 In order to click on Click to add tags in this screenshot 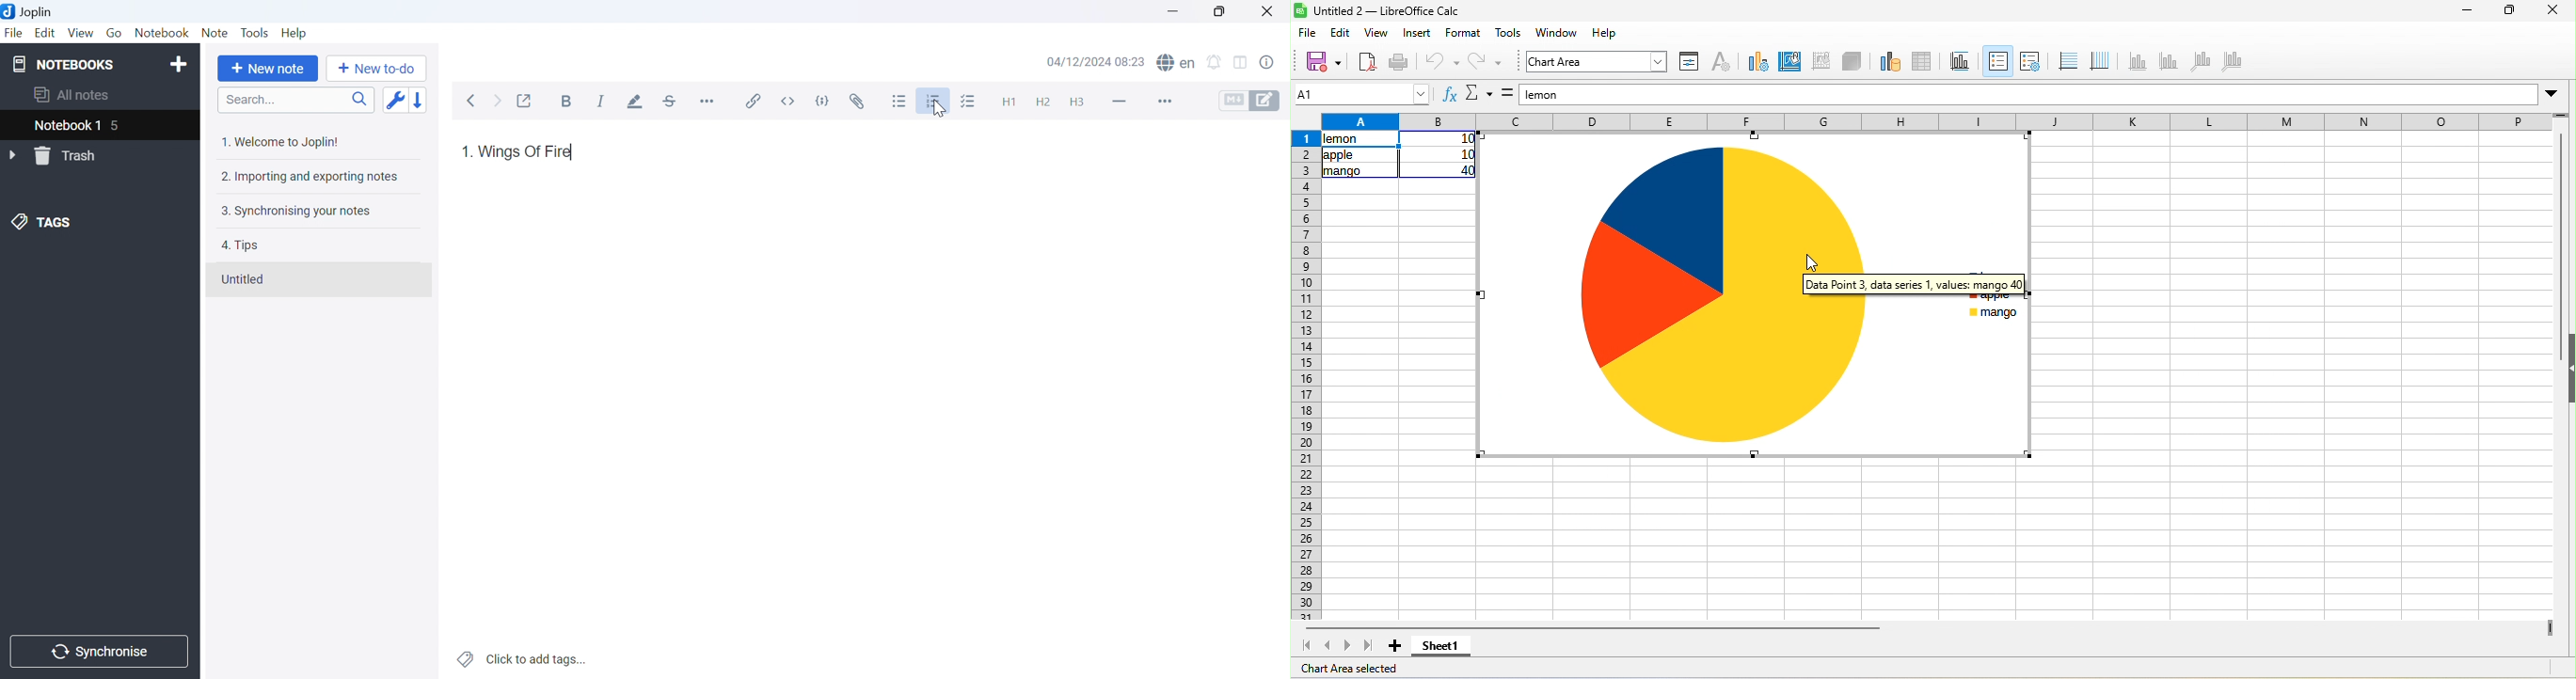, I will do `click(522, 659)`.